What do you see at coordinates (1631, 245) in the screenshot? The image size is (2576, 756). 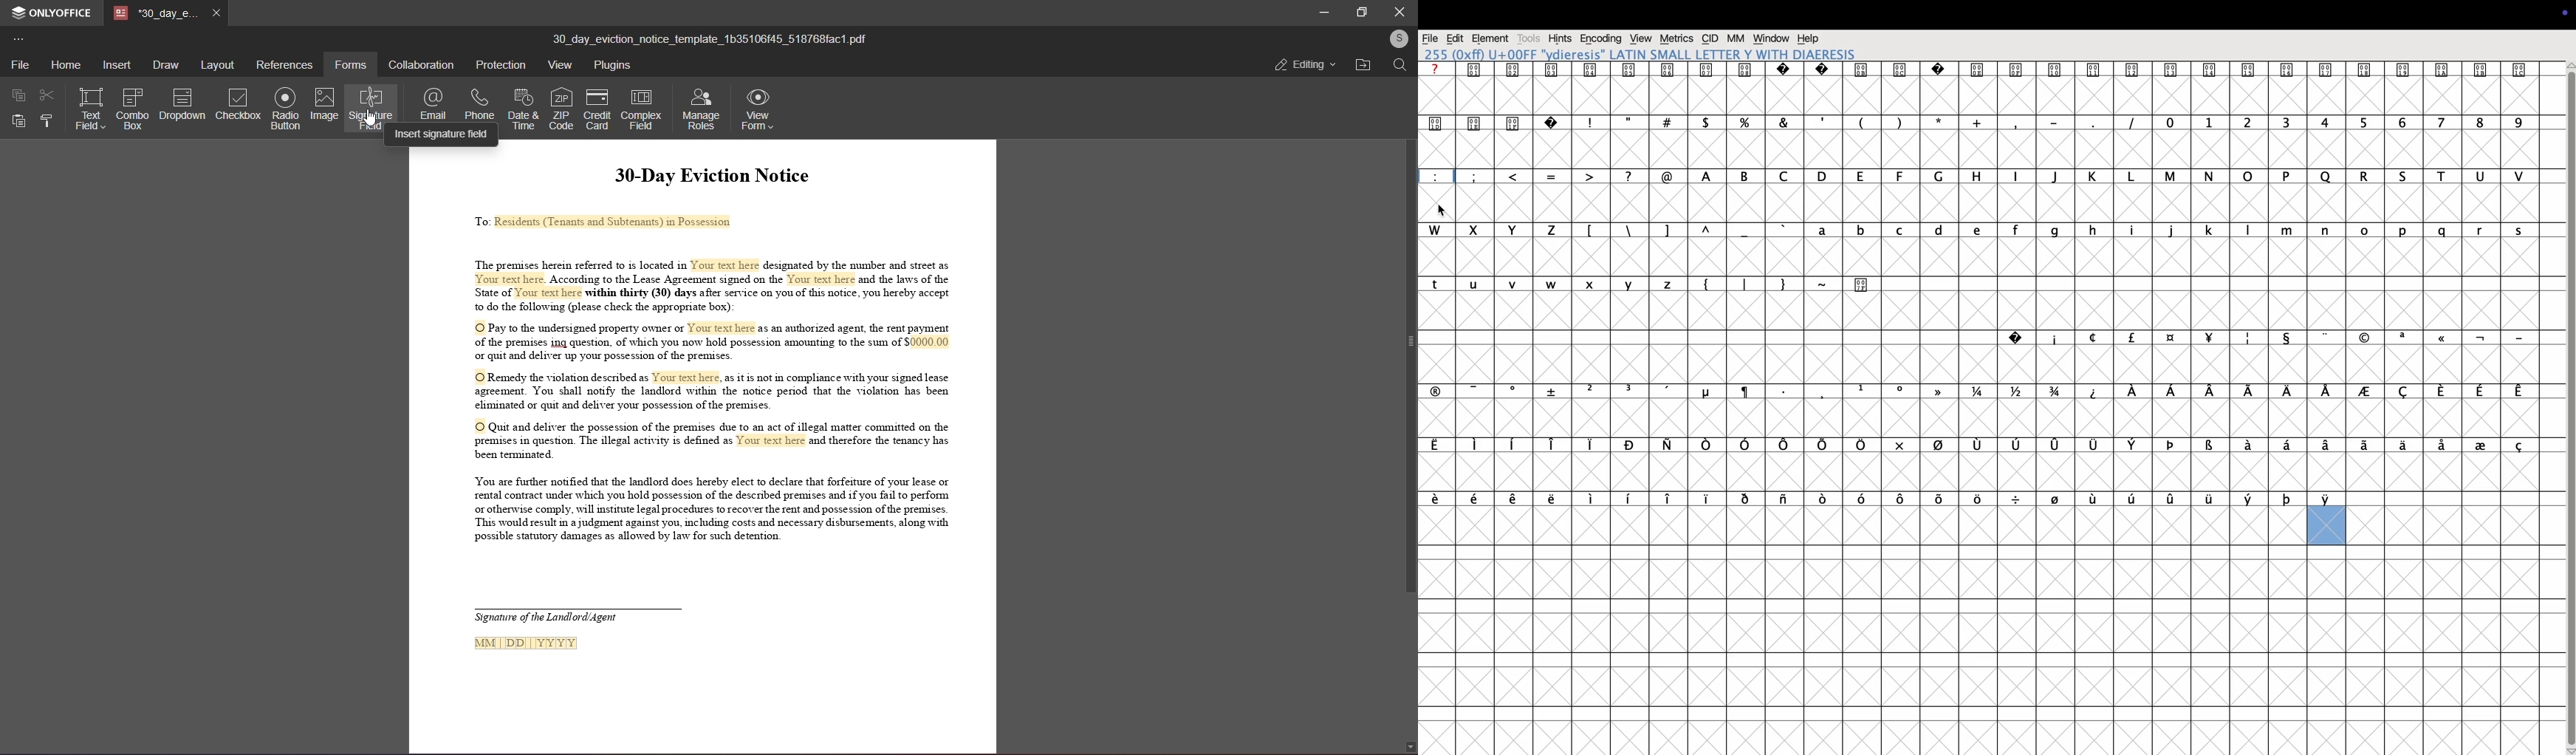 I see `\` at bounding box center [1631, 245].